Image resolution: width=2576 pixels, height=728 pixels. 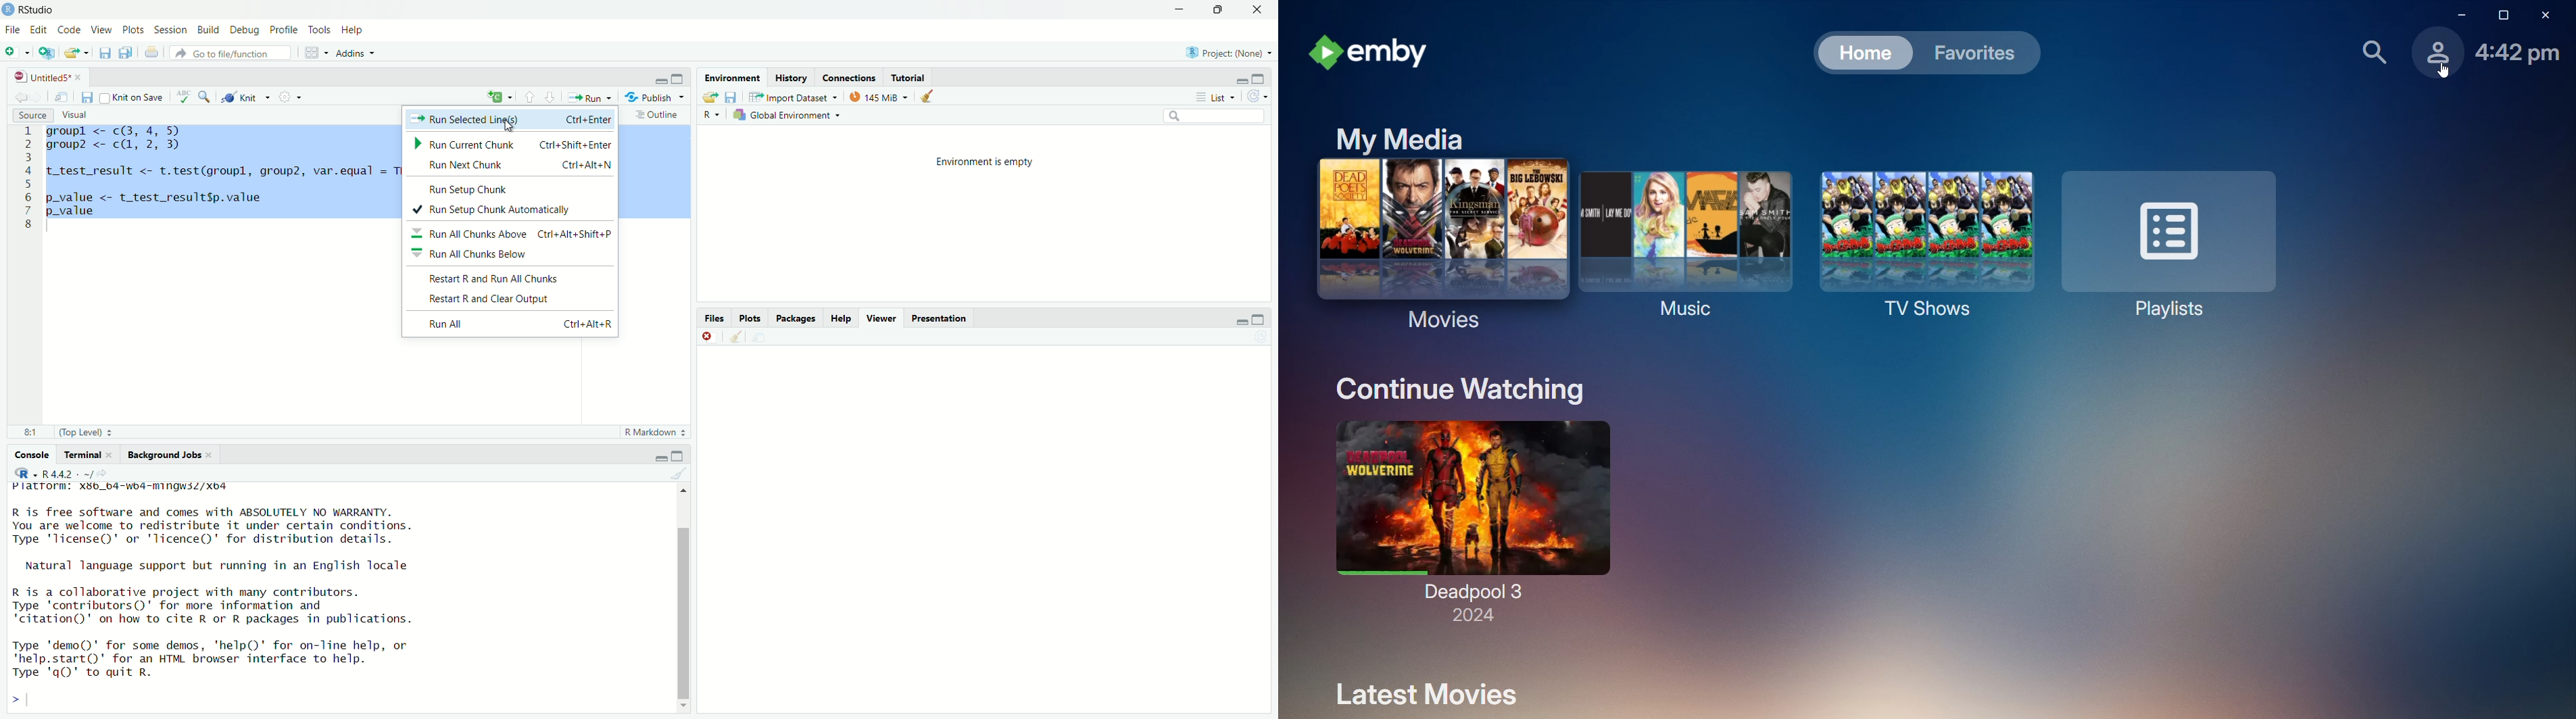 What do you see at coordinates (61, 96) in the screenshot?
I see `show in new window` at bounding box center [61, 96].